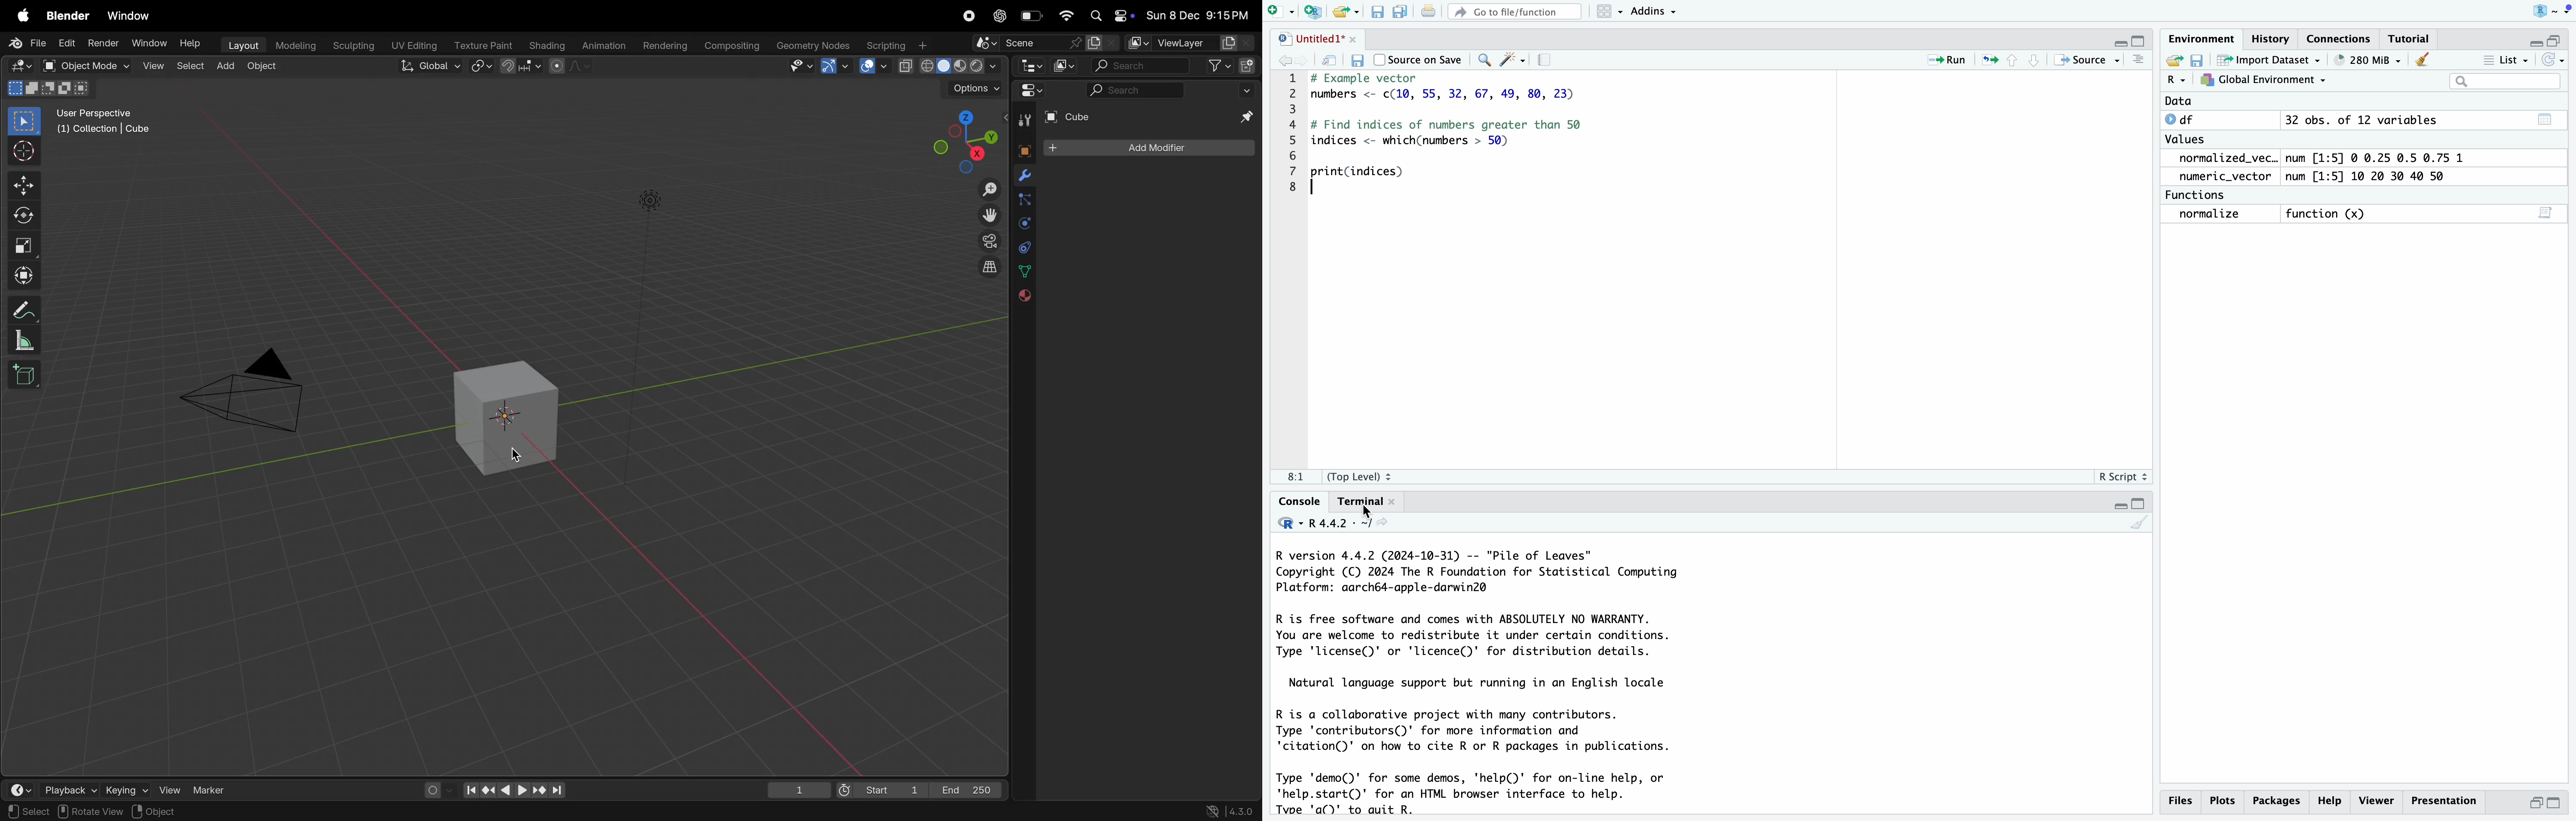 This screenshot has width=2576, height=840. I want to click on drop down, so click(1249, 90).